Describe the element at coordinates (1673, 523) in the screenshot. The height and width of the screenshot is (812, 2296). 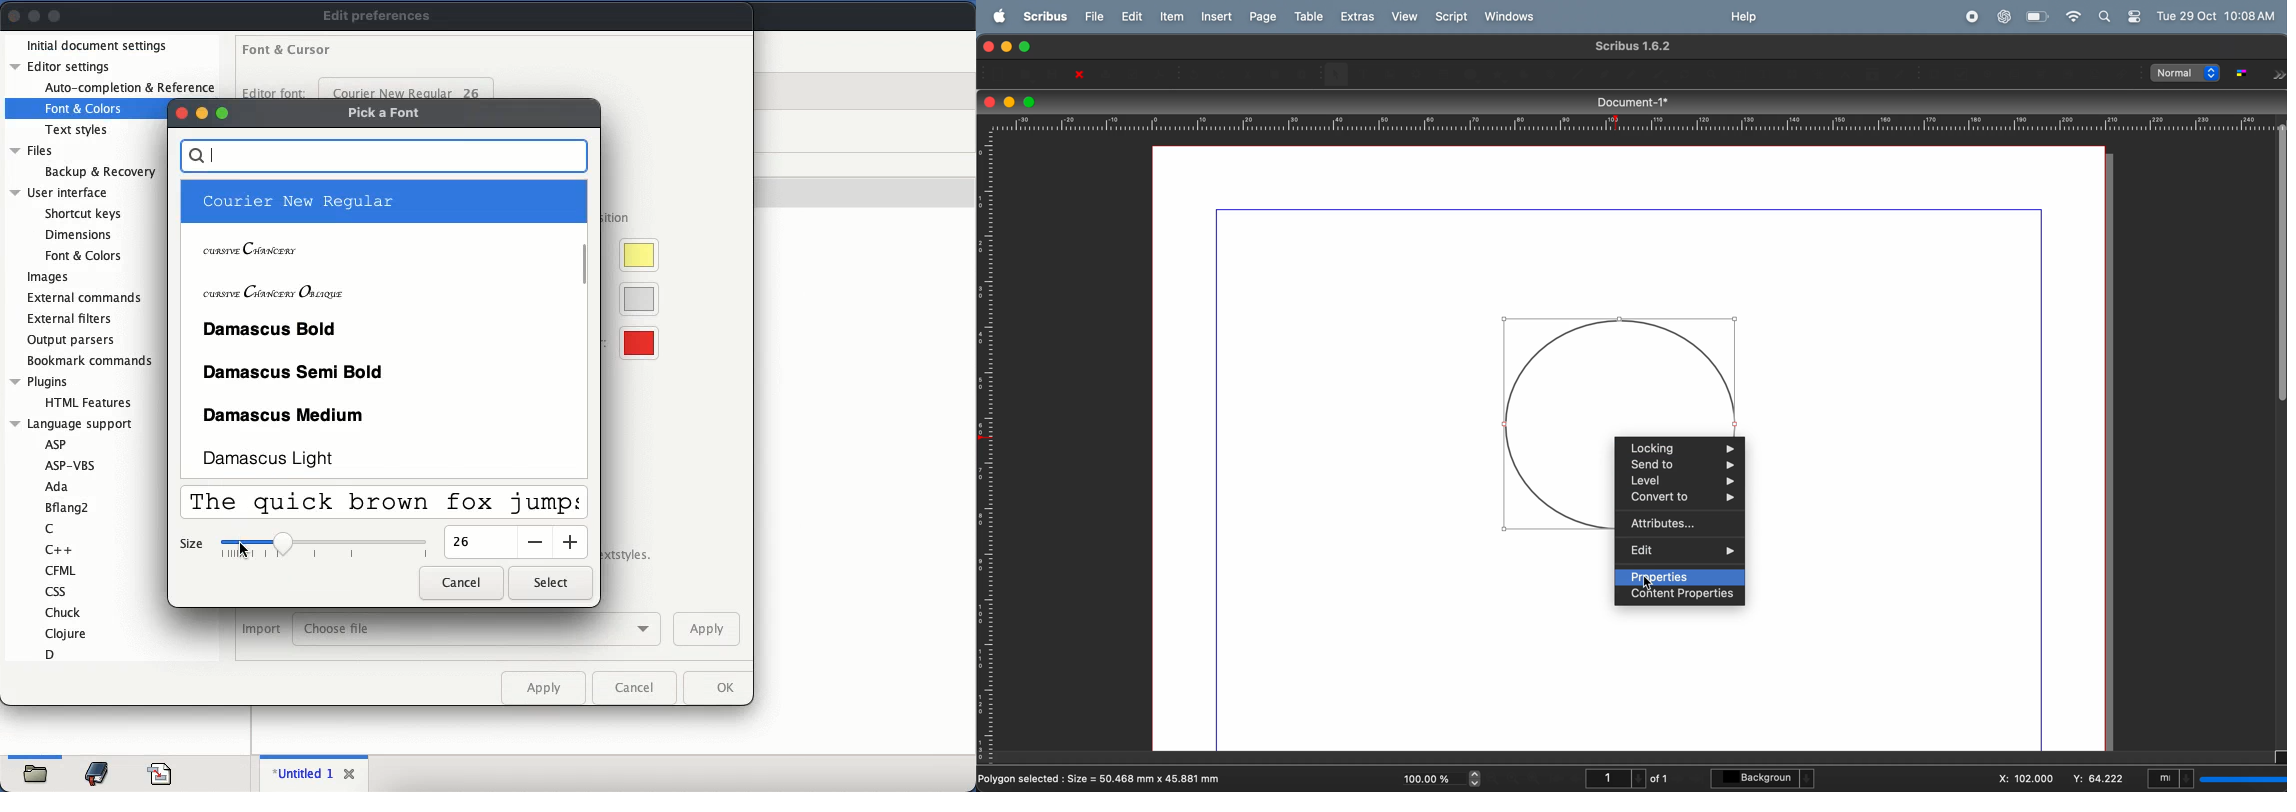
I see `attributes` at that location.